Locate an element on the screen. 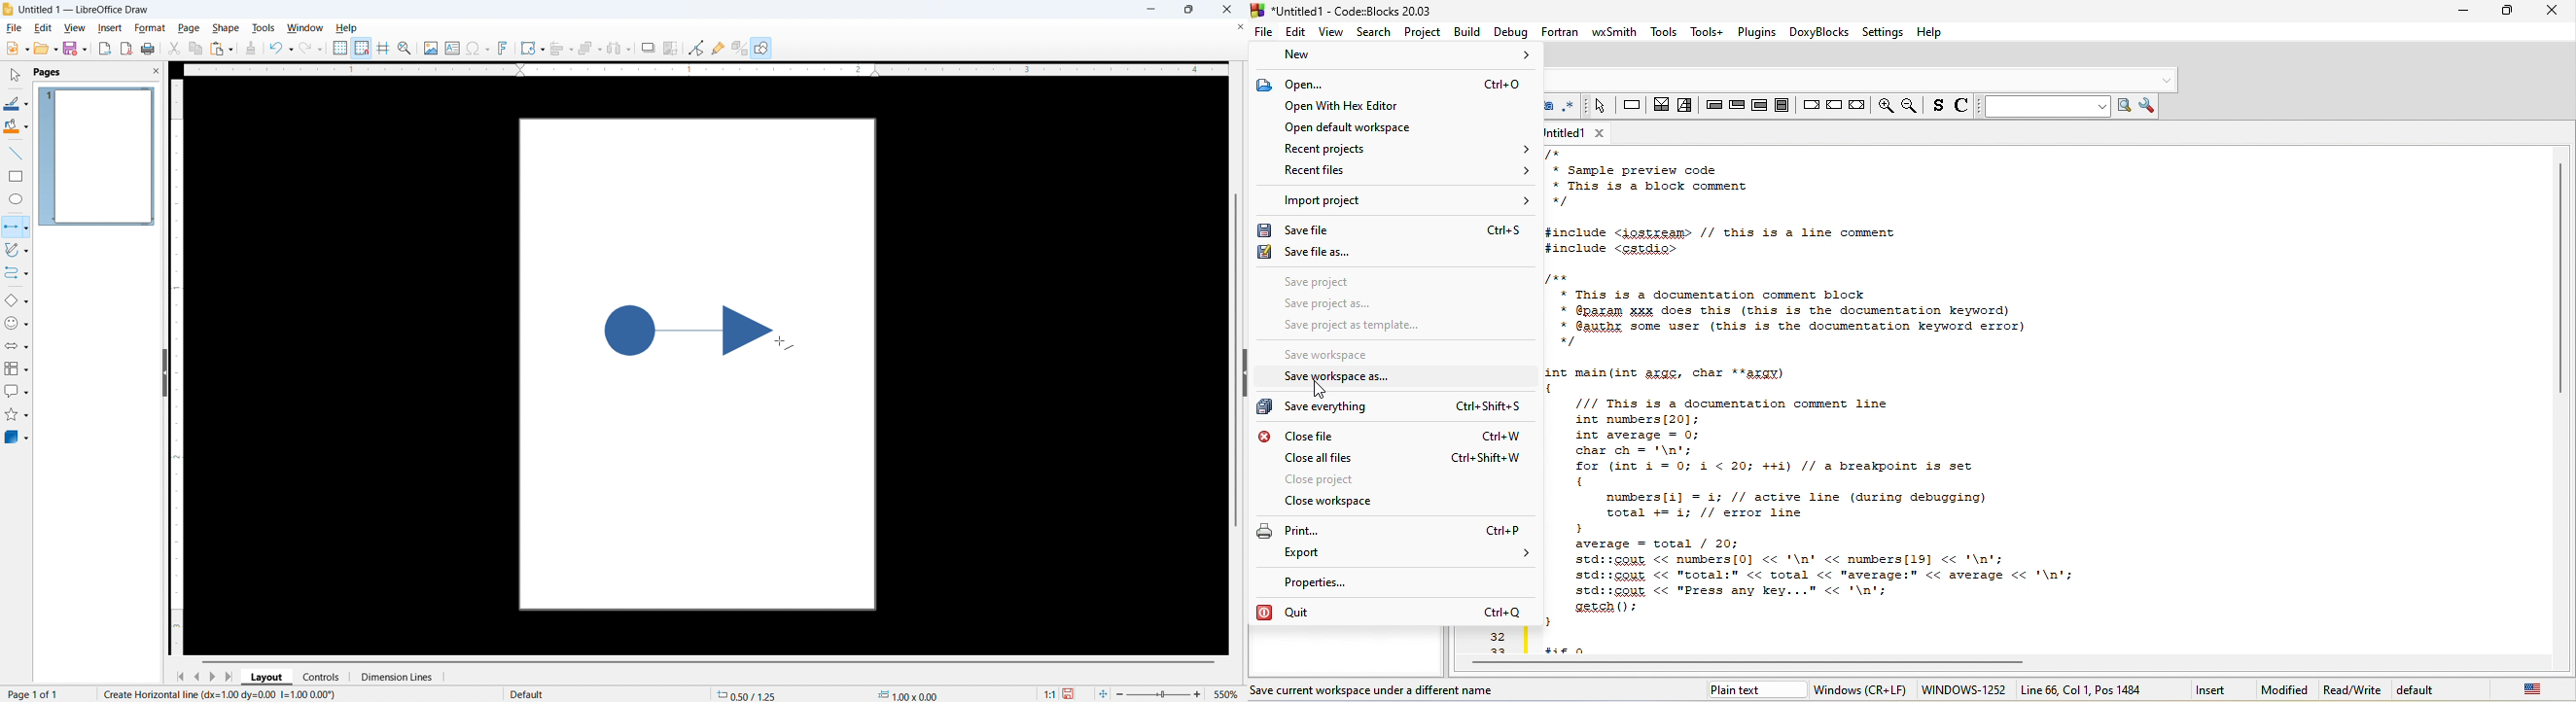 This screenshot has height=728, width=2576. vertical scroll bar is located at coordinates (2560, 277).